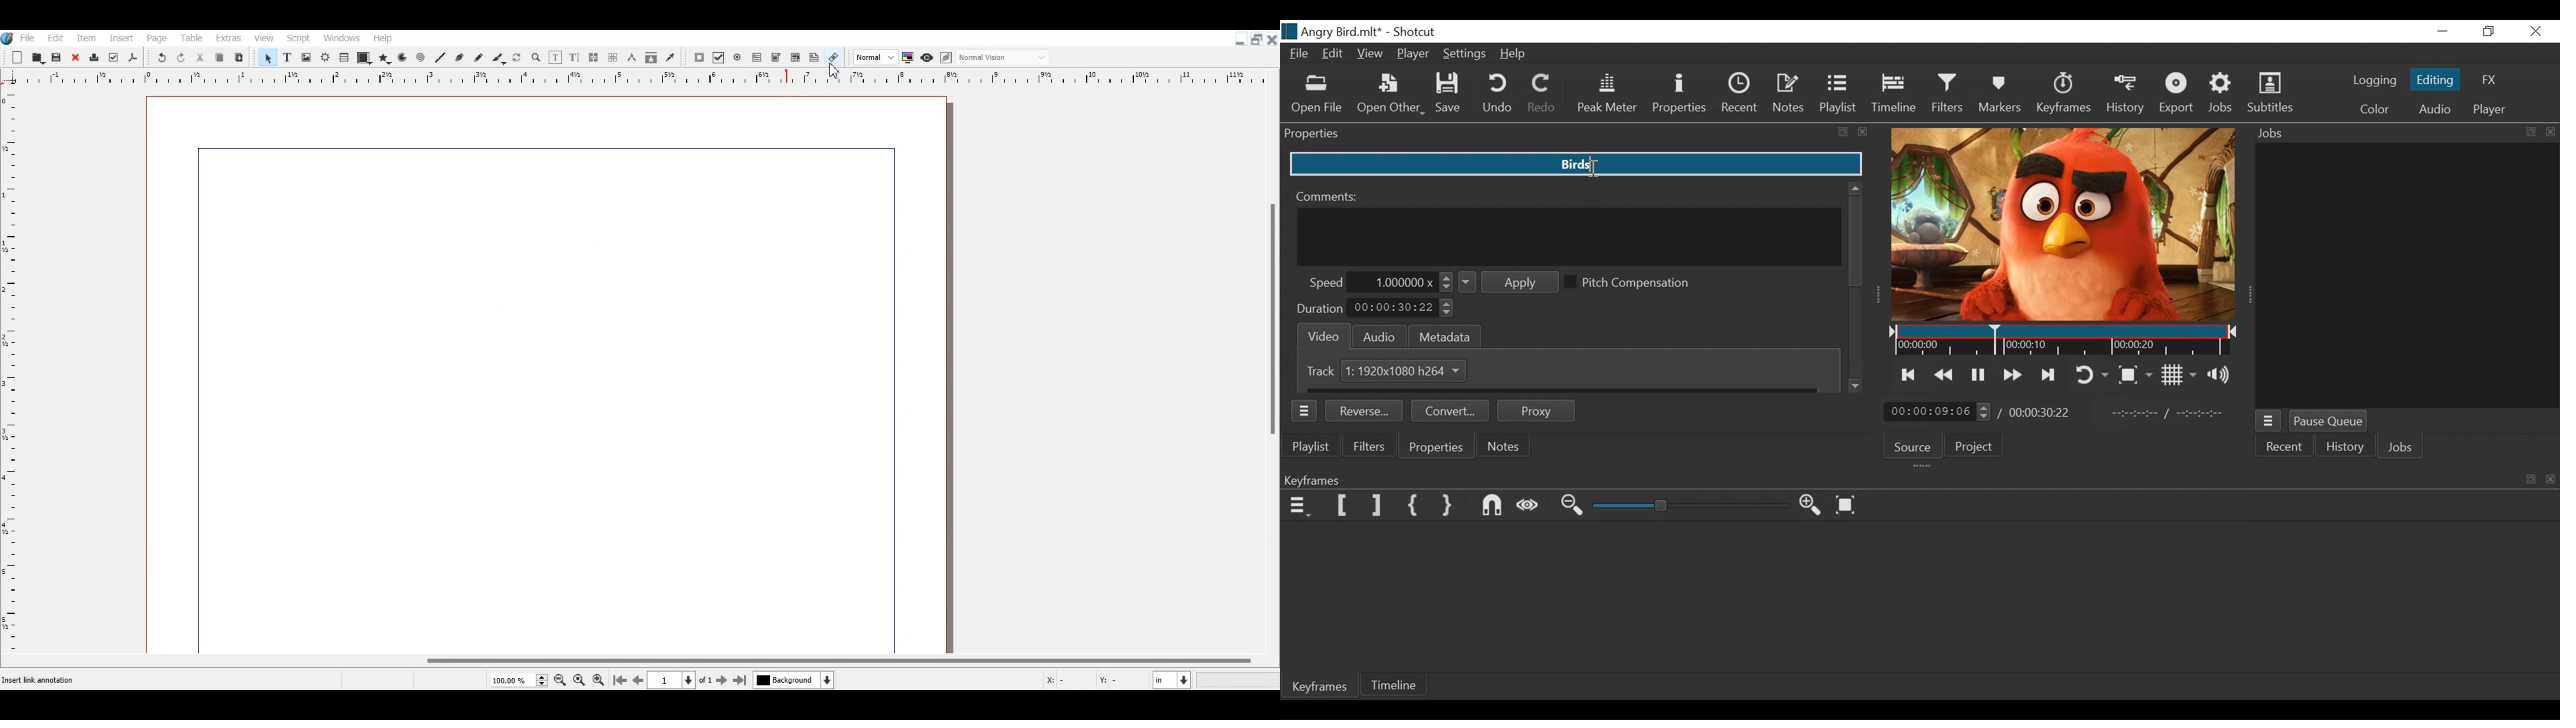 This screenshot has height=728, width=2576. What do you see at coordinates (306, 57) in the screenshot?
I see `Image Frame` at bounding box center [306, 57].